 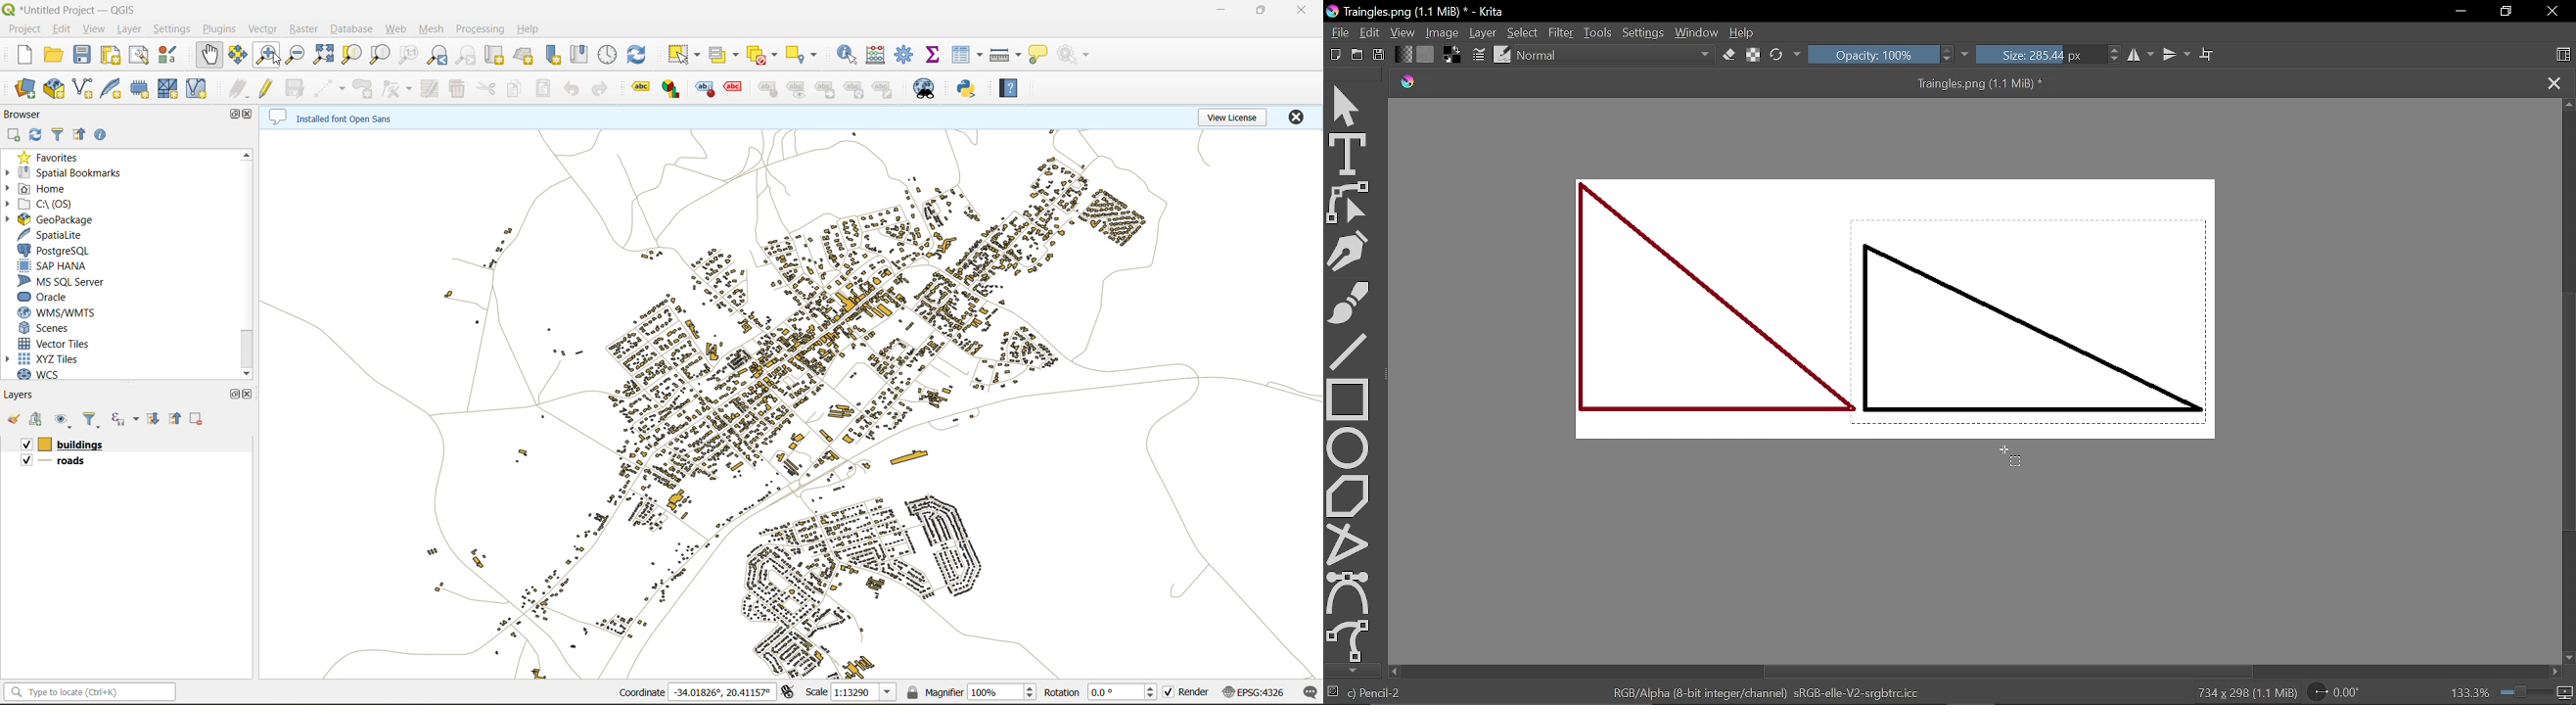 What do you see at coordinates (797, 91) in the screenshot?
I see `Toggle Label Visibility` at bounding box center [797, 91].